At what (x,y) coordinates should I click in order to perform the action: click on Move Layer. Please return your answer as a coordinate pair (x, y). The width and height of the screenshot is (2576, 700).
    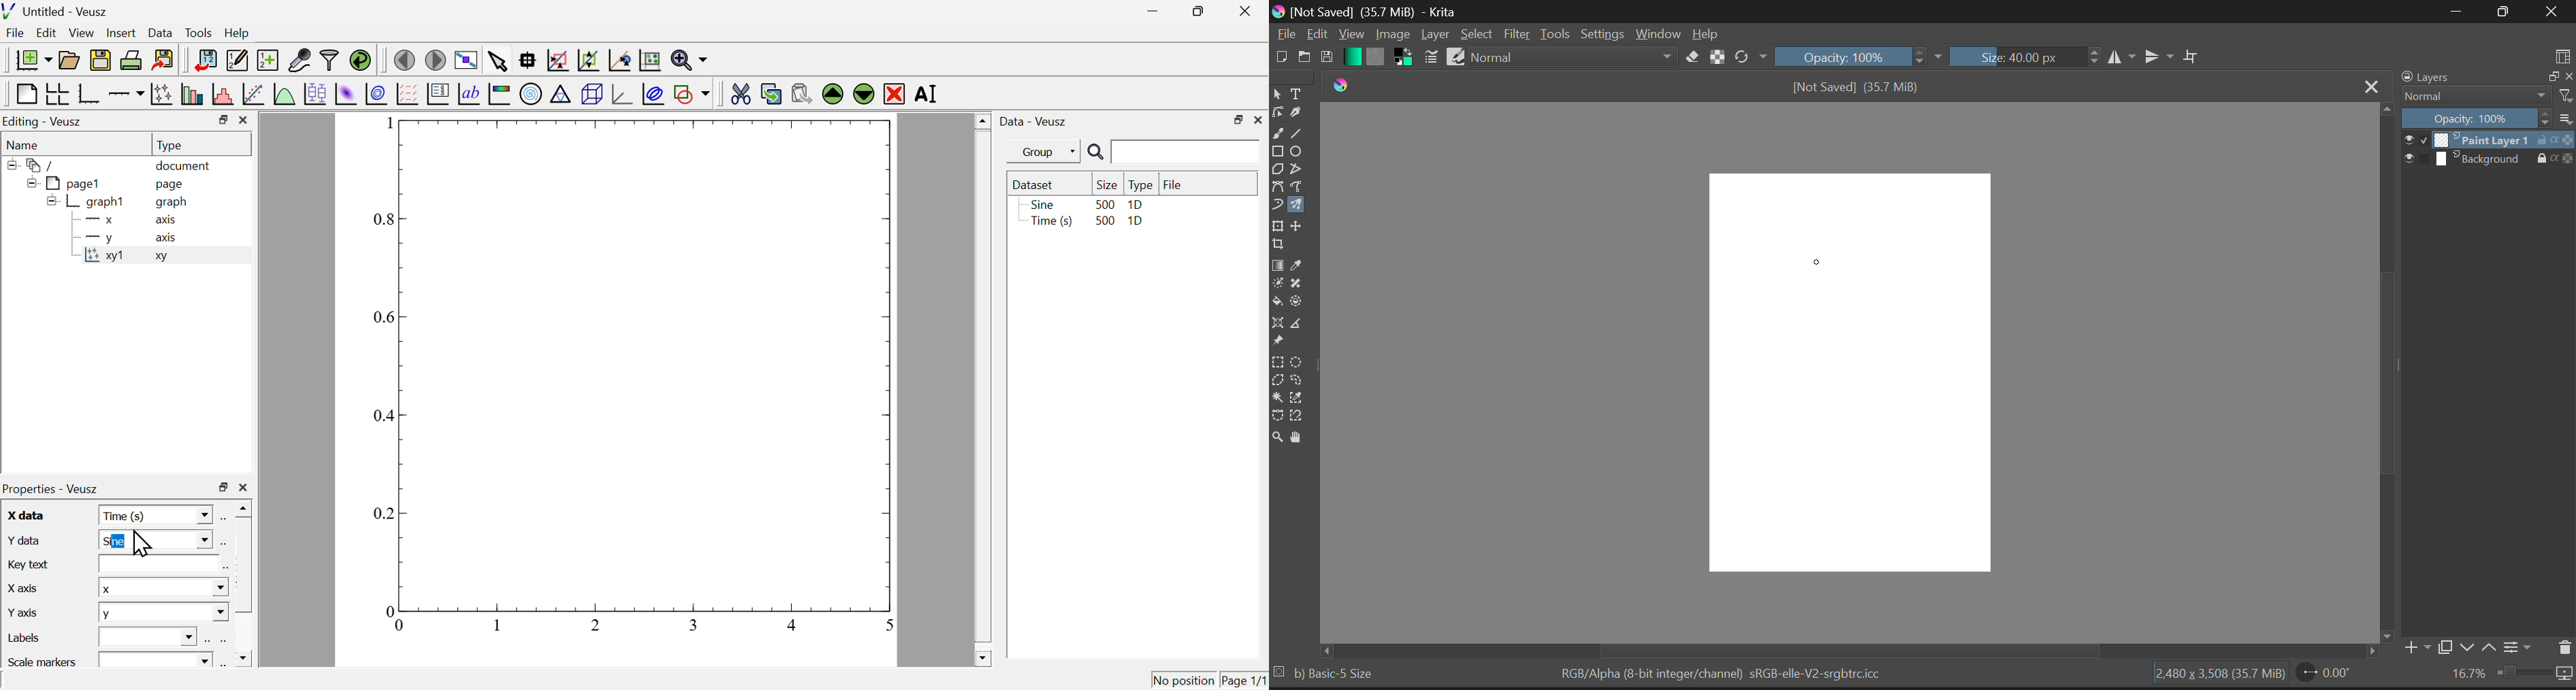
    Looking at the image, I should click on (1299, 227).